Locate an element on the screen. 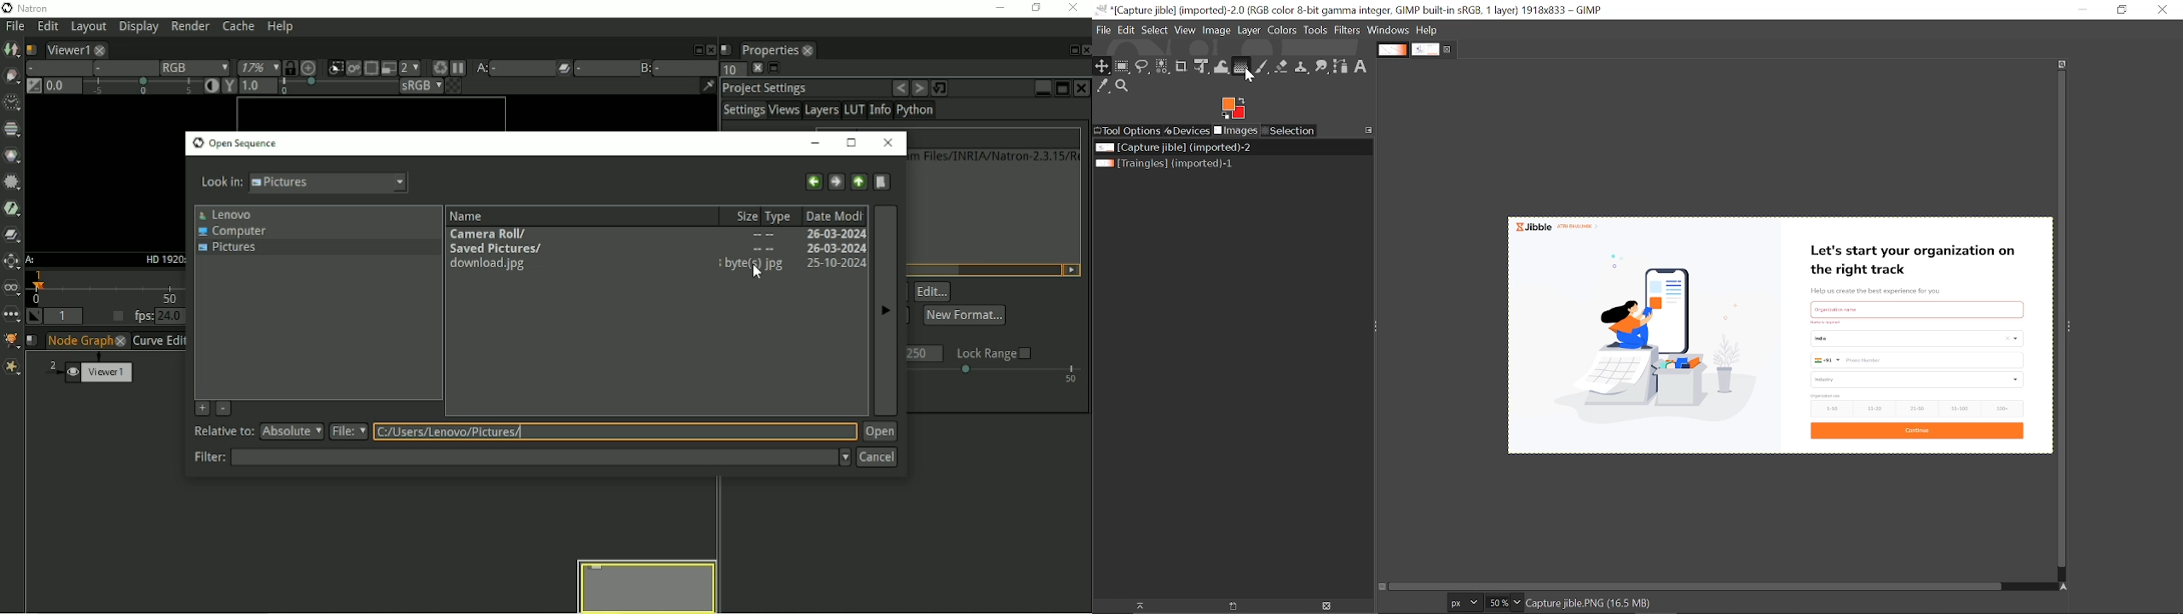 The height and width of the screenshot is (616, 2184). Units of the image is located at coordinates (1466, 602).